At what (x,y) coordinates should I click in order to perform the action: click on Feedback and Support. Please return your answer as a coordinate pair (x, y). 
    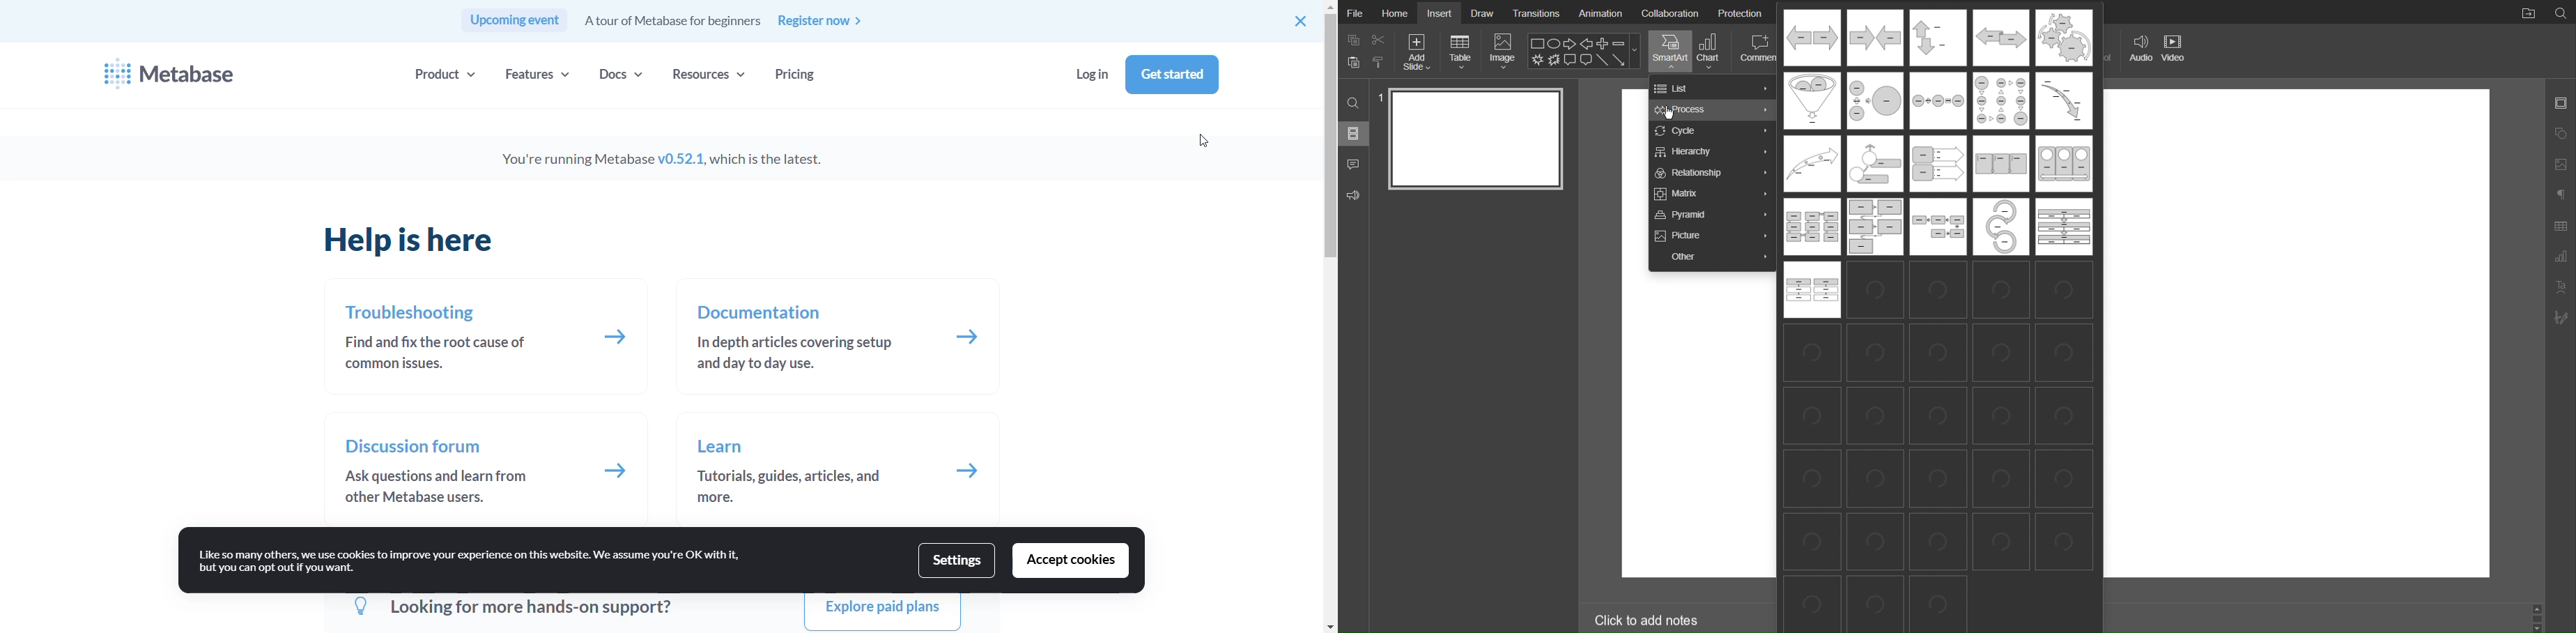
    Looking at the image, I should click on (1354, 193).